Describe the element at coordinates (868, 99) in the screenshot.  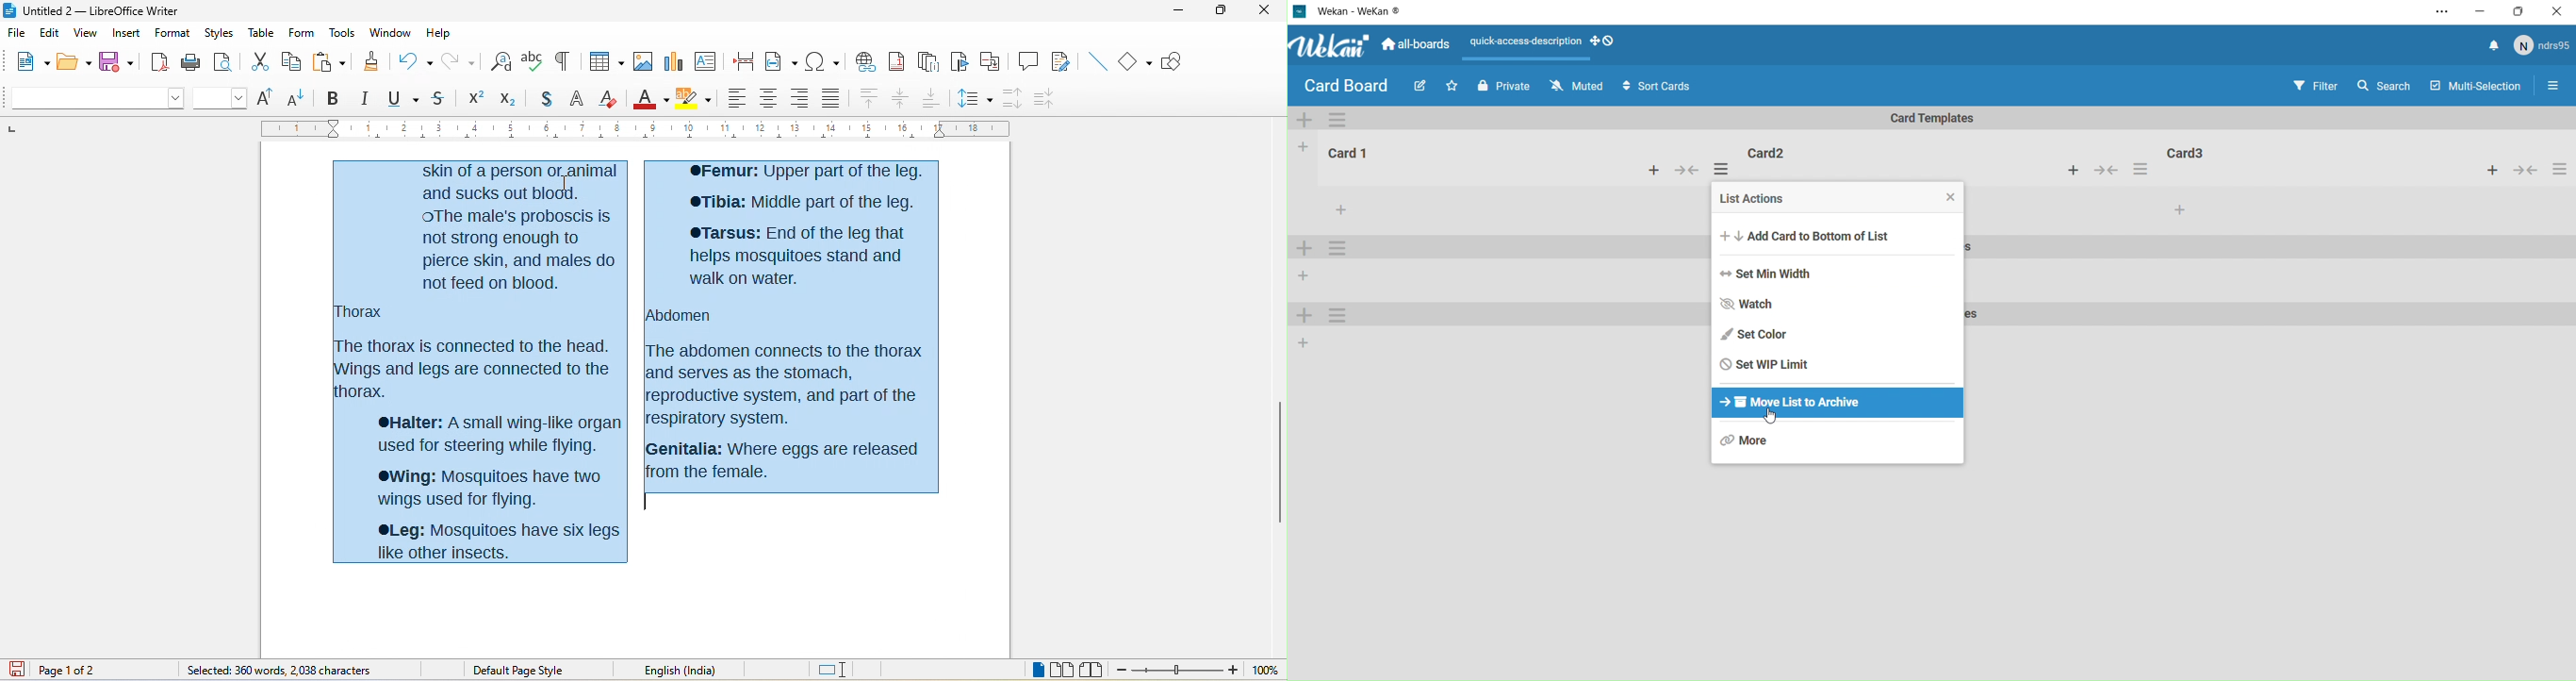
I see `align top` at that location.